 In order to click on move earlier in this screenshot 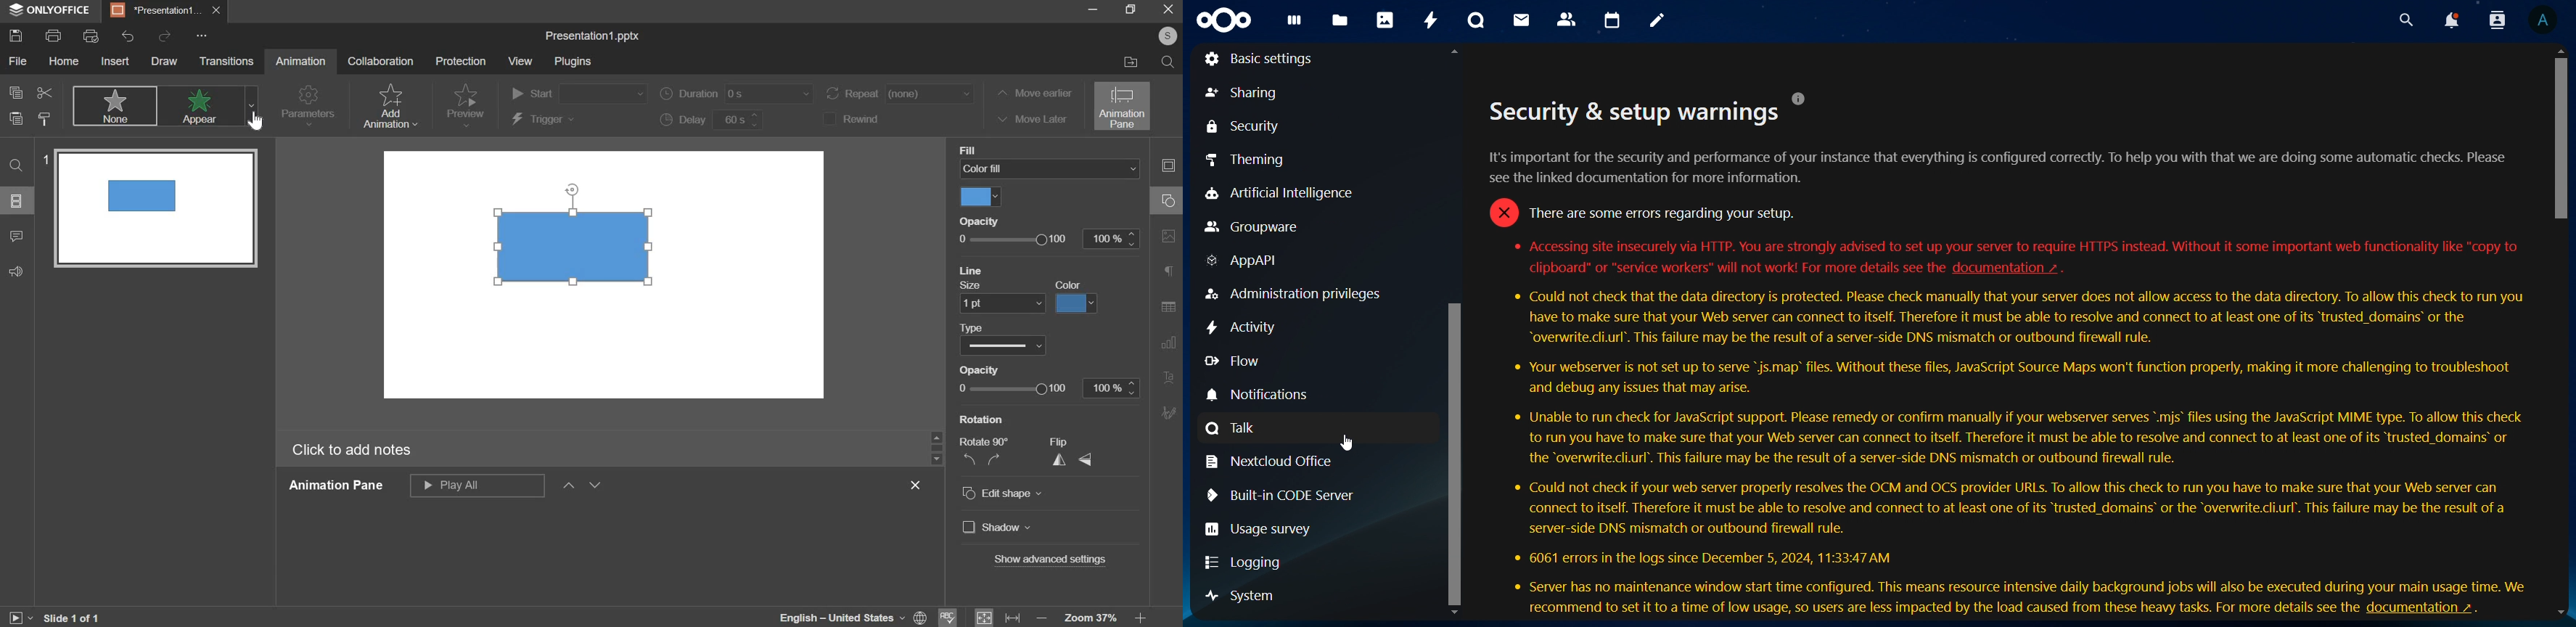, I will do `click(1035, 93)`.